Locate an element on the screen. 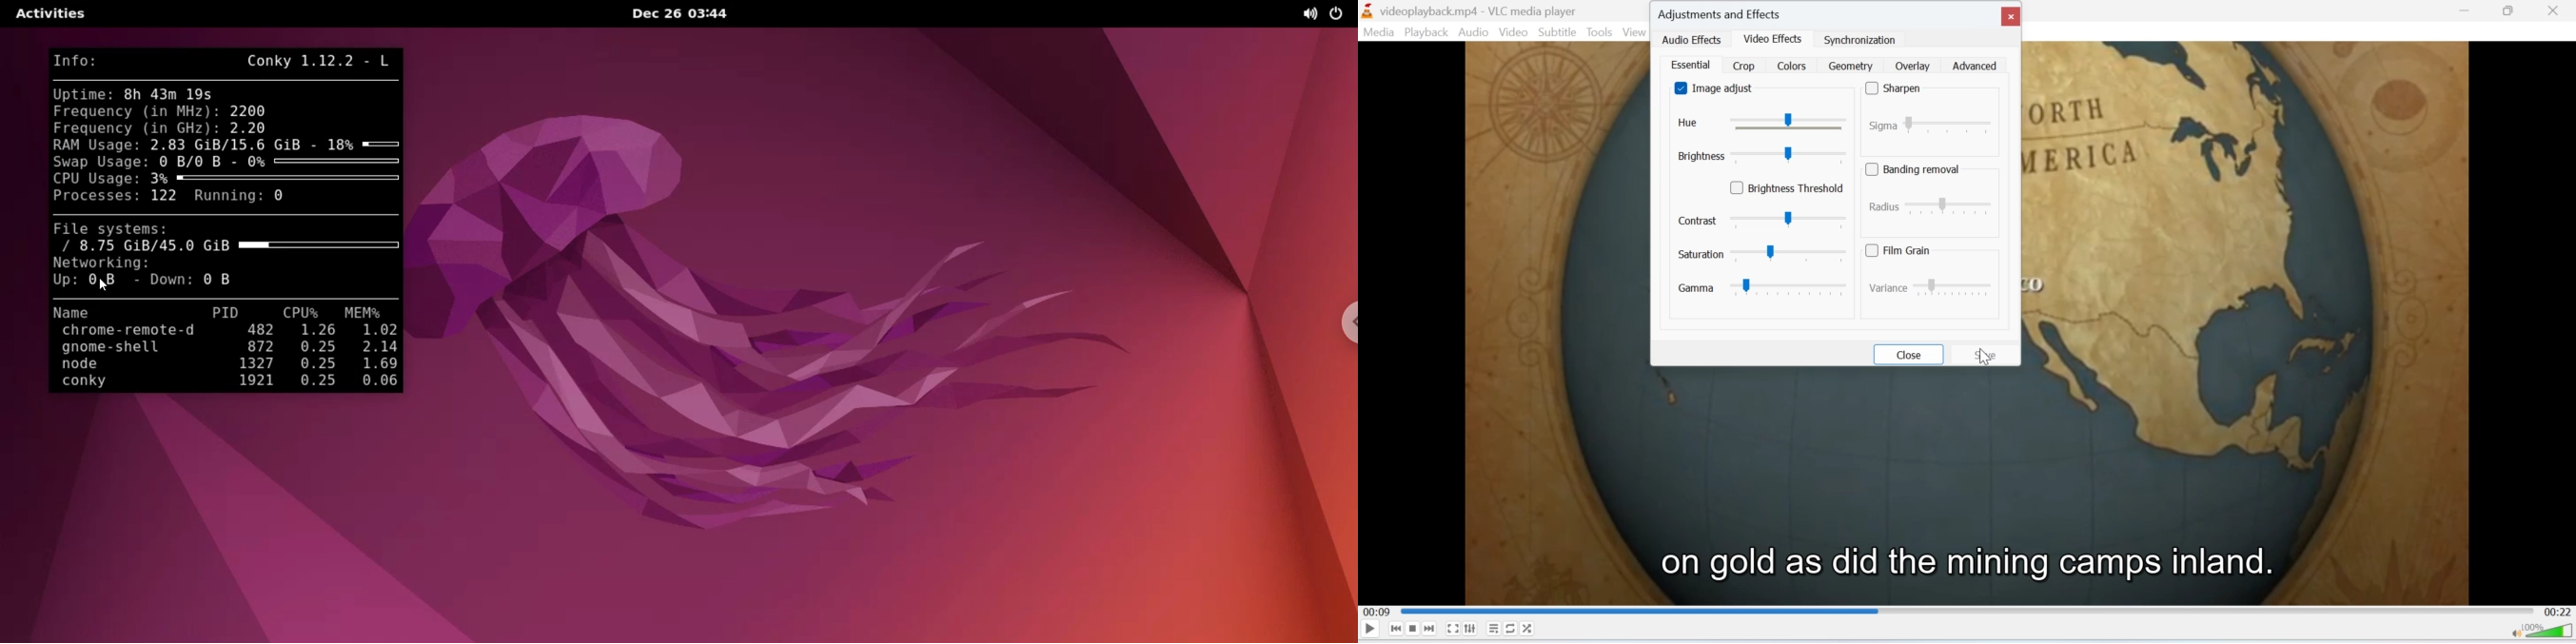 Image resolution: width=2576 pixels, height=644 pixels. sharpen is located at coordinates (1898, 88).